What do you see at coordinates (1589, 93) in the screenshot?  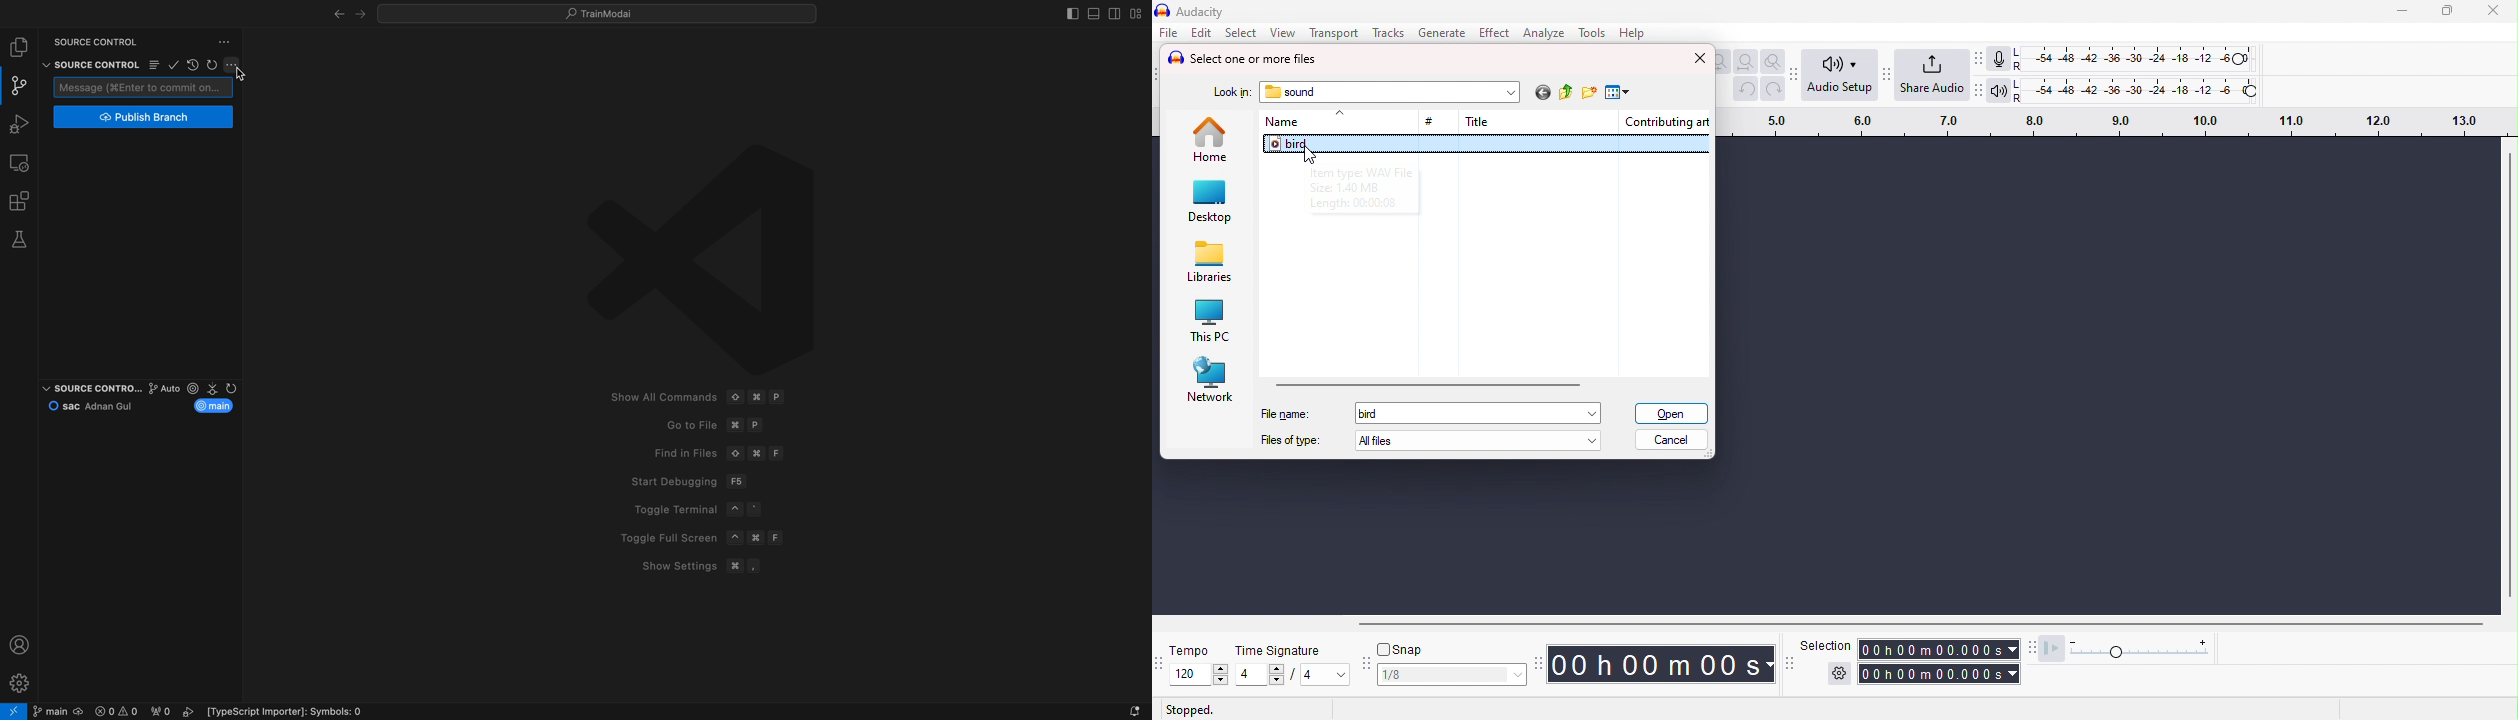 I see `new folder` at bounding box center [1589, 93].